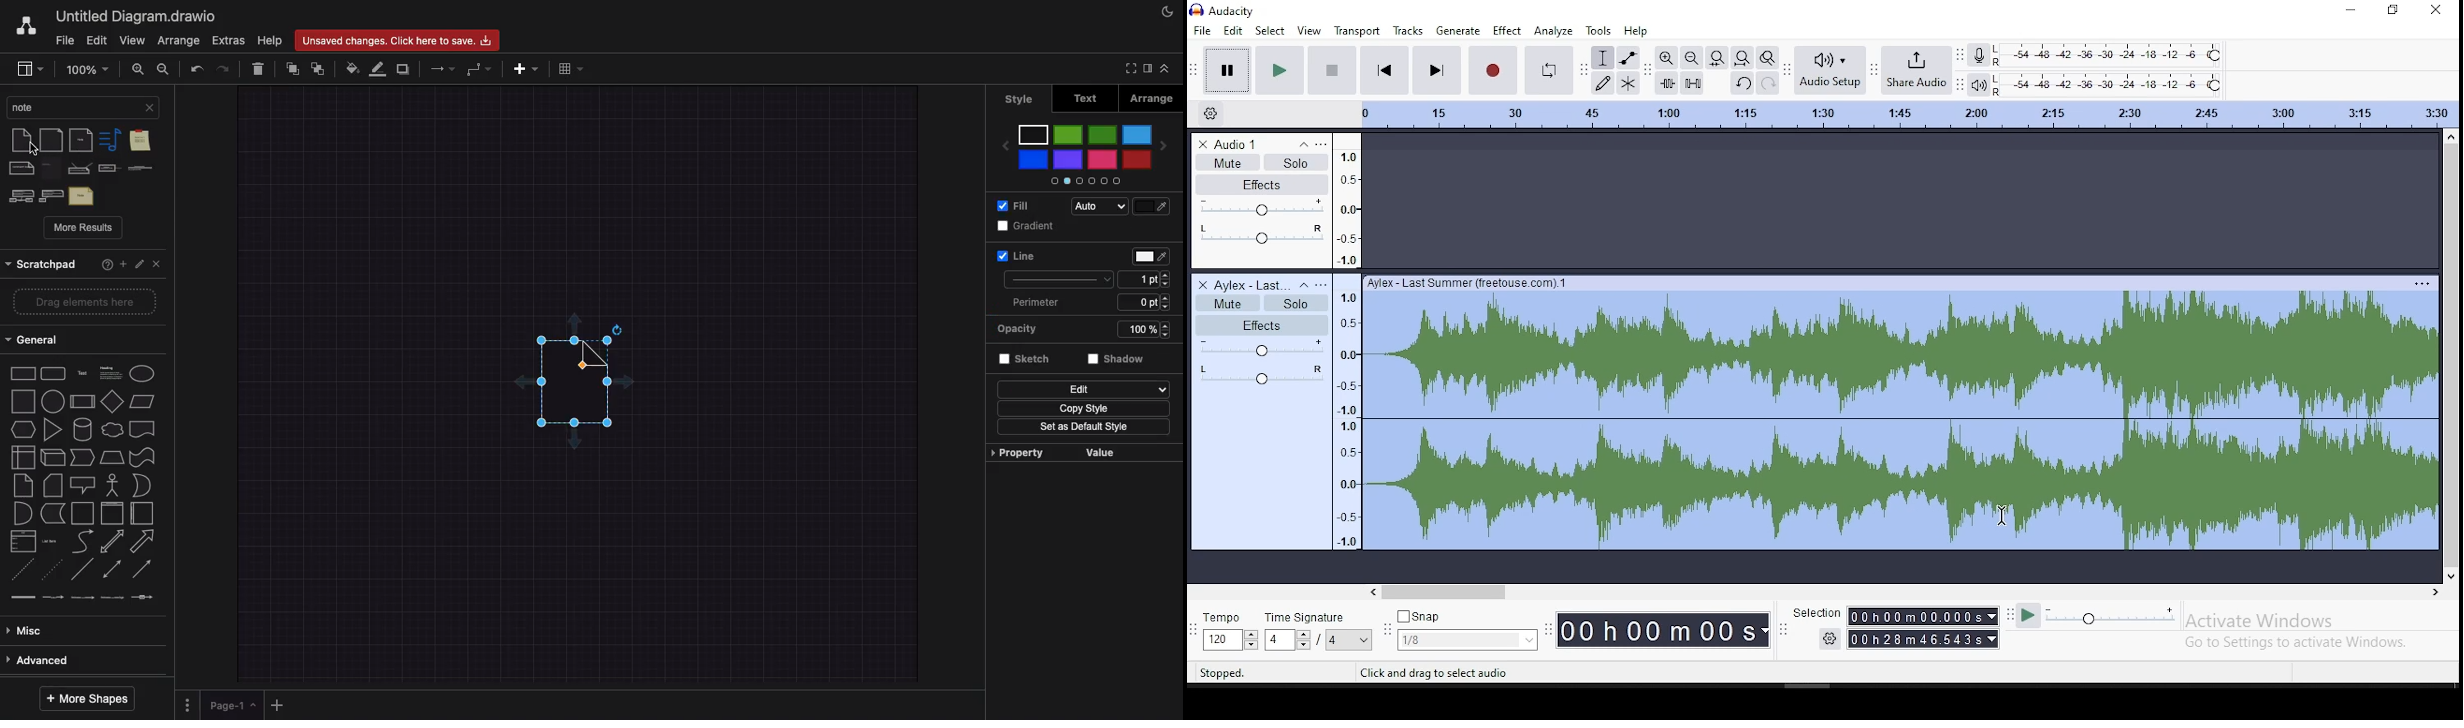 This screenshot has height=728, width=2464. I want to click on Text, so click(1089, 99).